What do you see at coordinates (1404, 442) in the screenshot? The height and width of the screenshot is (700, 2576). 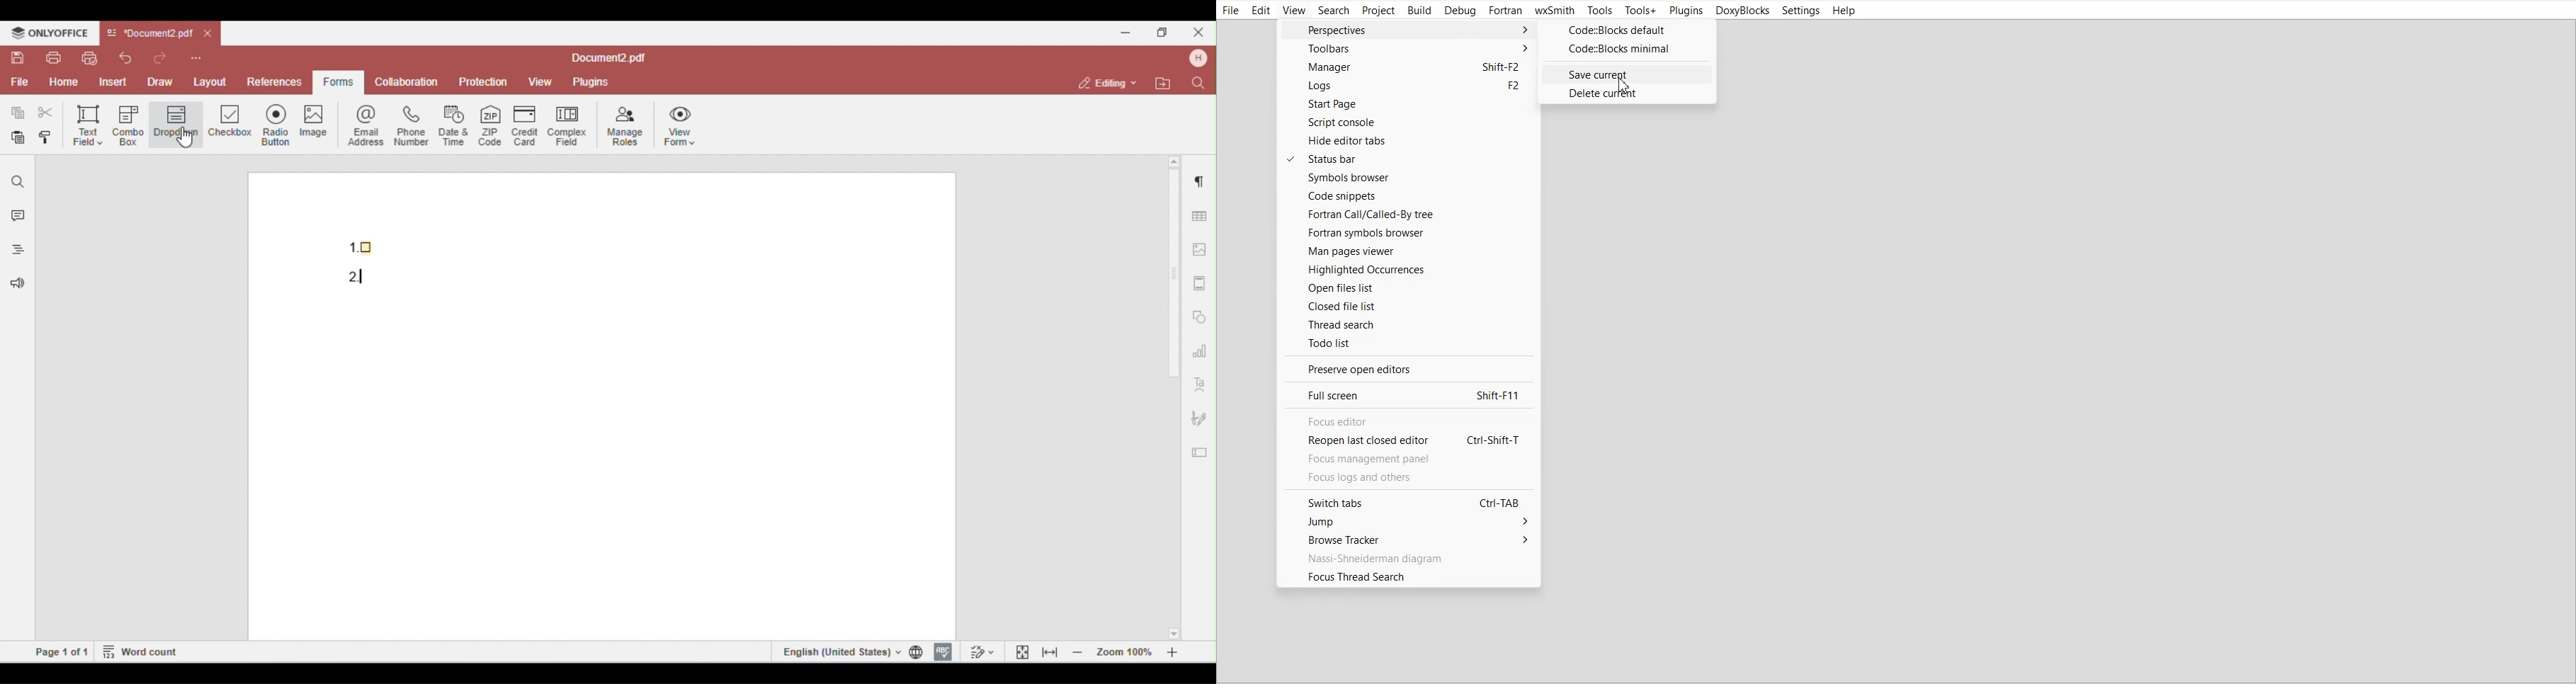 I see `Reopen last closed editor` at bounding box center [1404, 442].